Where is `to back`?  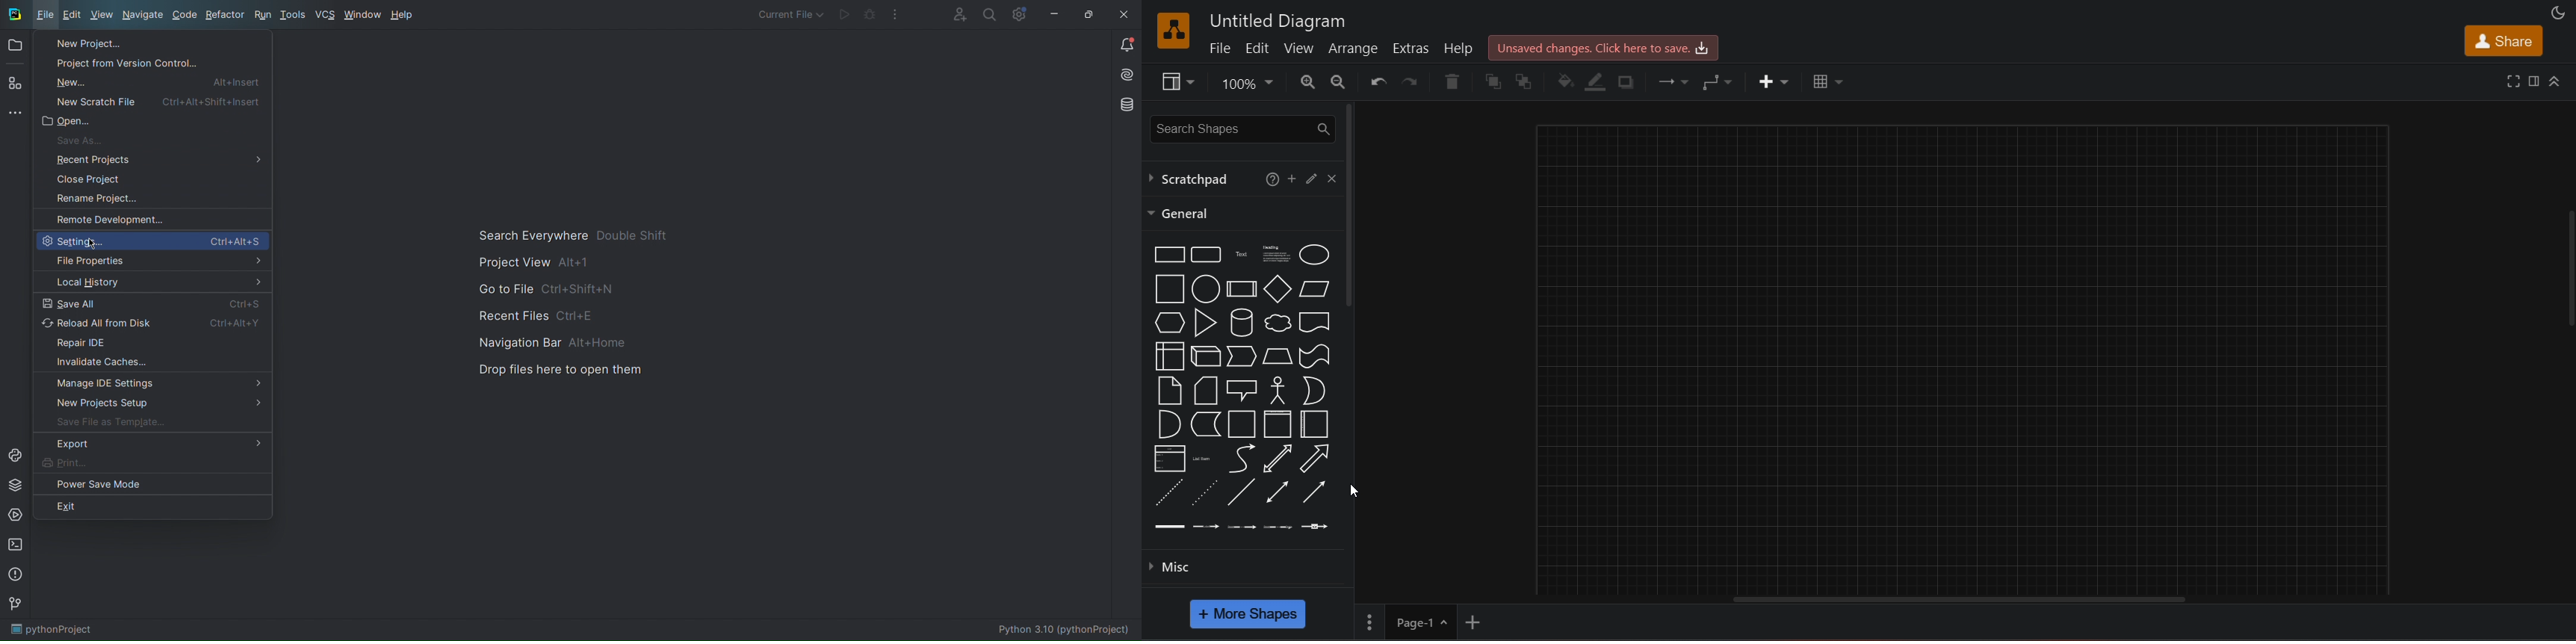 to back is located at coordinates (1523, 81).